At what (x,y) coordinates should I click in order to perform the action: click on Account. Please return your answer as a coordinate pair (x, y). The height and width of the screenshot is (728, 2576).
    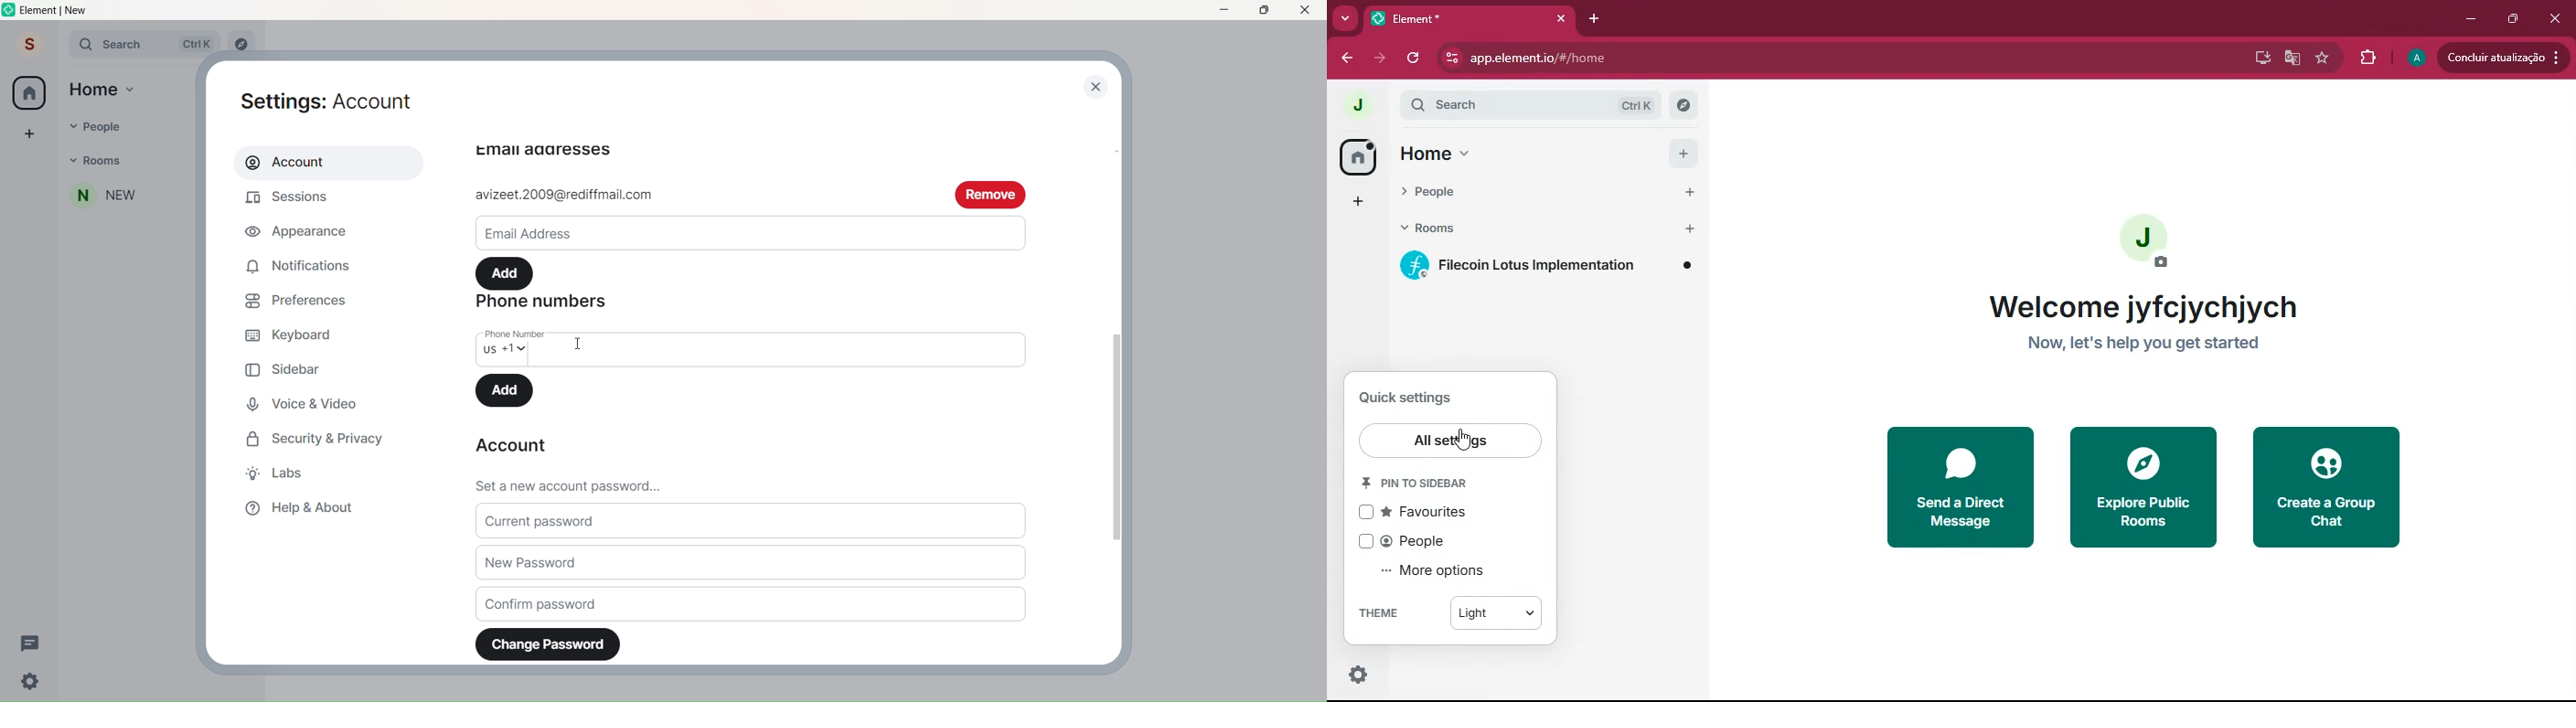
    Looking at the image, I should click on (512, 447).